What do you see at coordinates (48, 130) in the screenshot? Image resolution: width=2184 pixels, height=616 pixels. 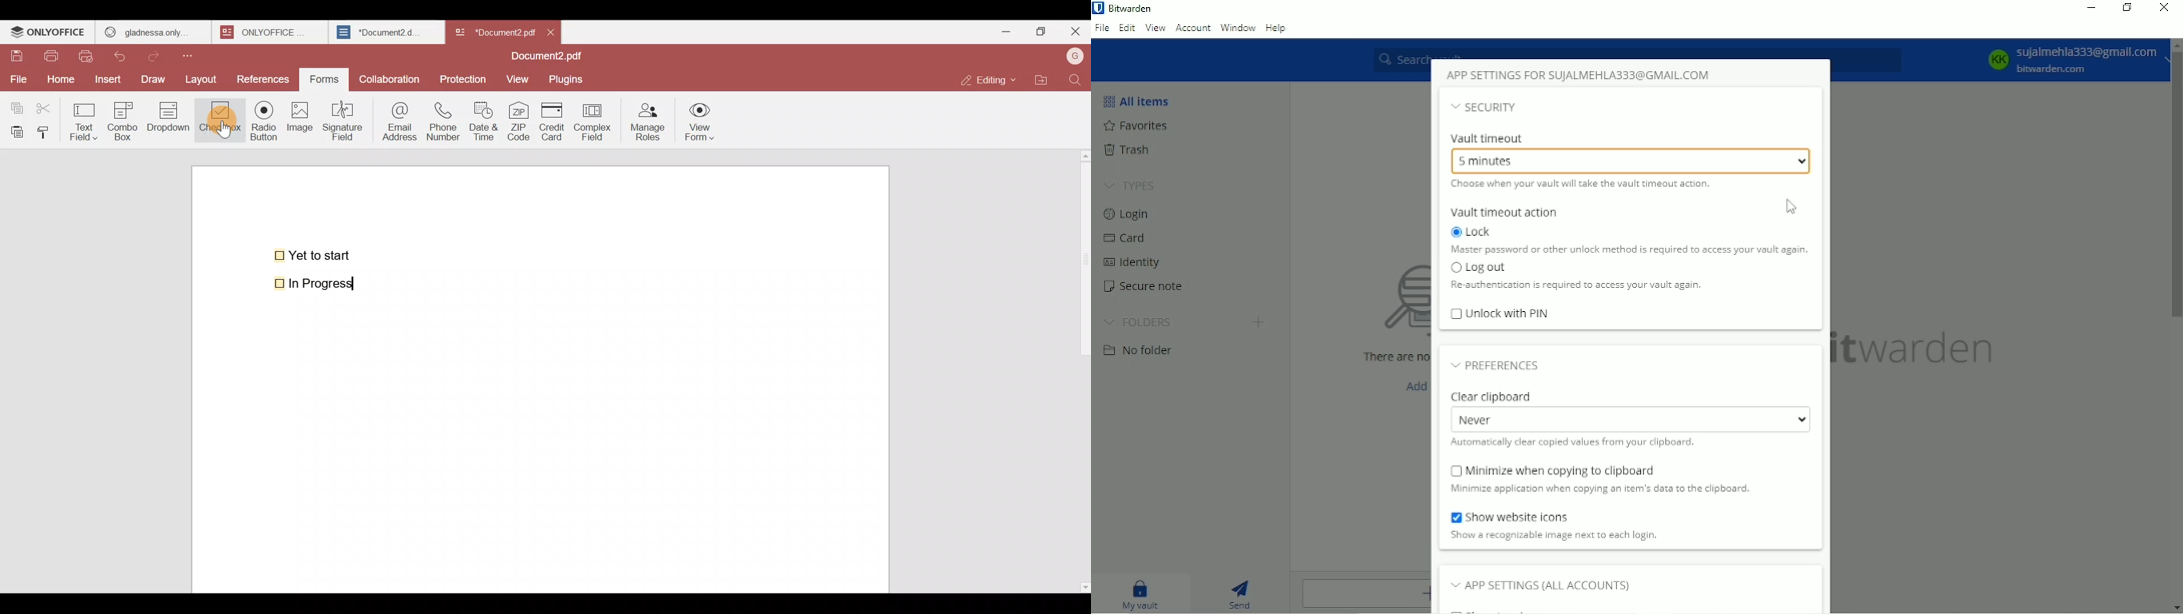 I see `Copy style` at bounding box center [48, 130].